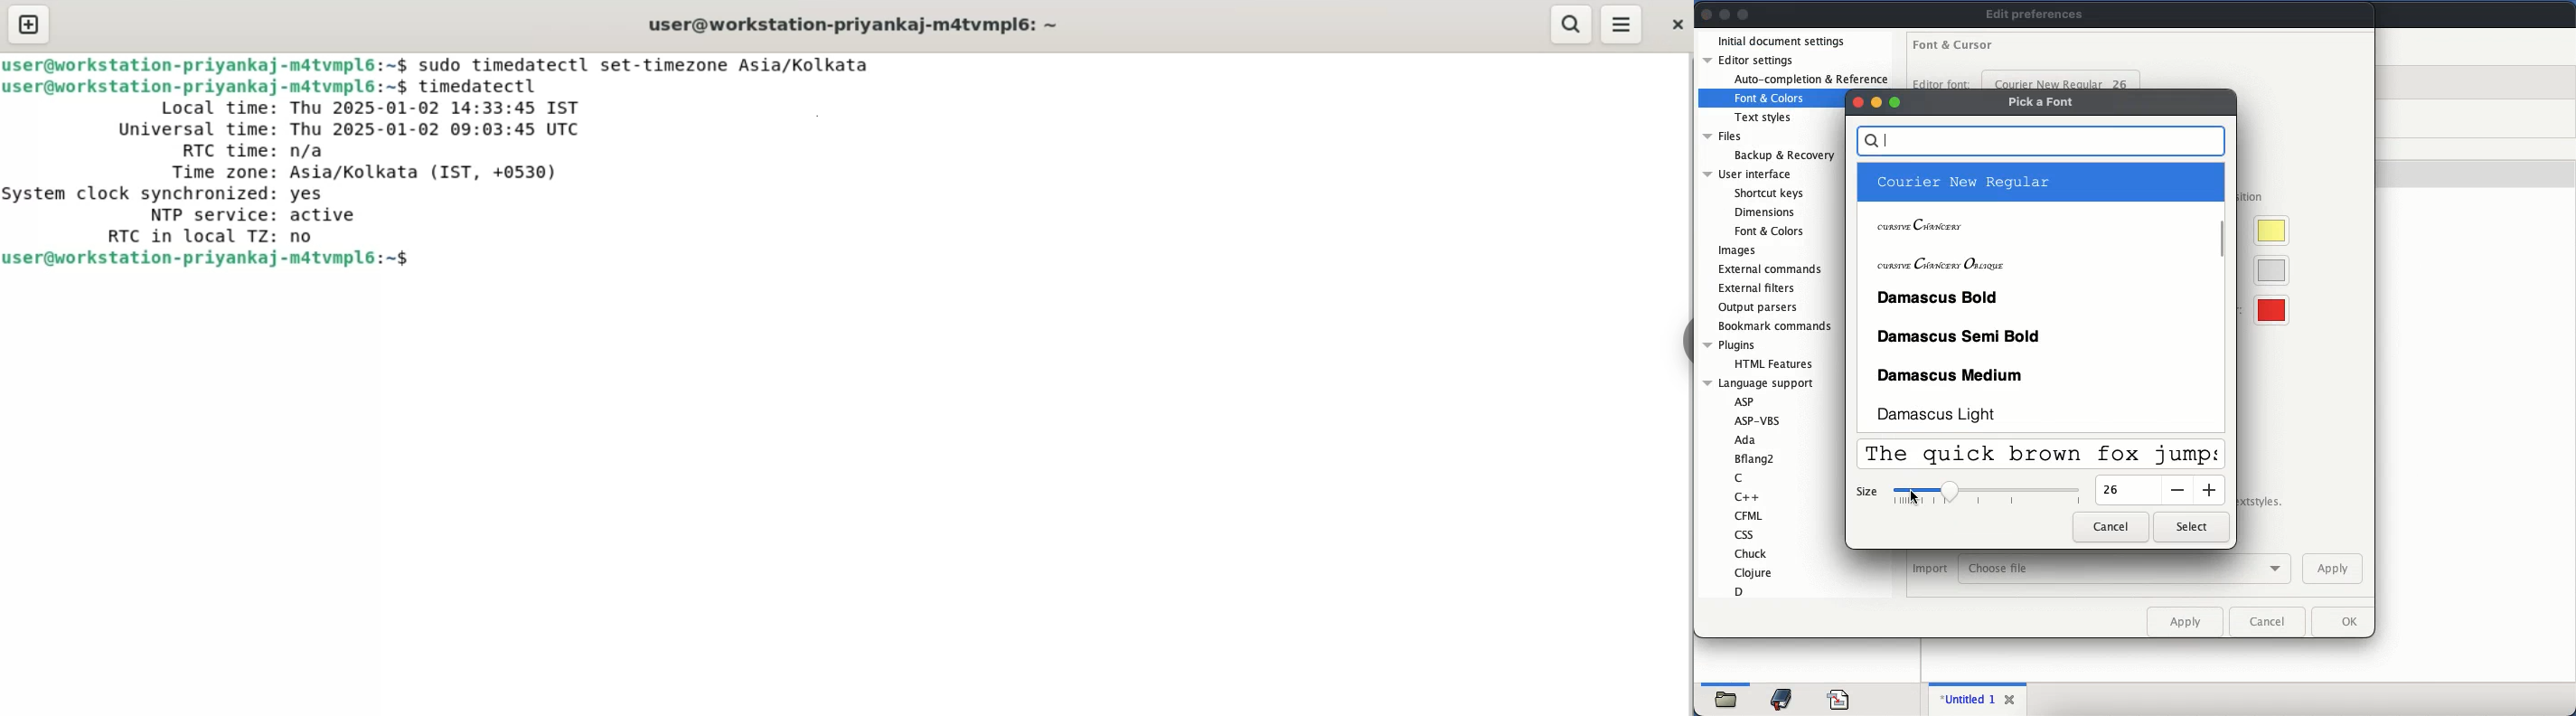  I want to click on ASP, so click(1746, 401).